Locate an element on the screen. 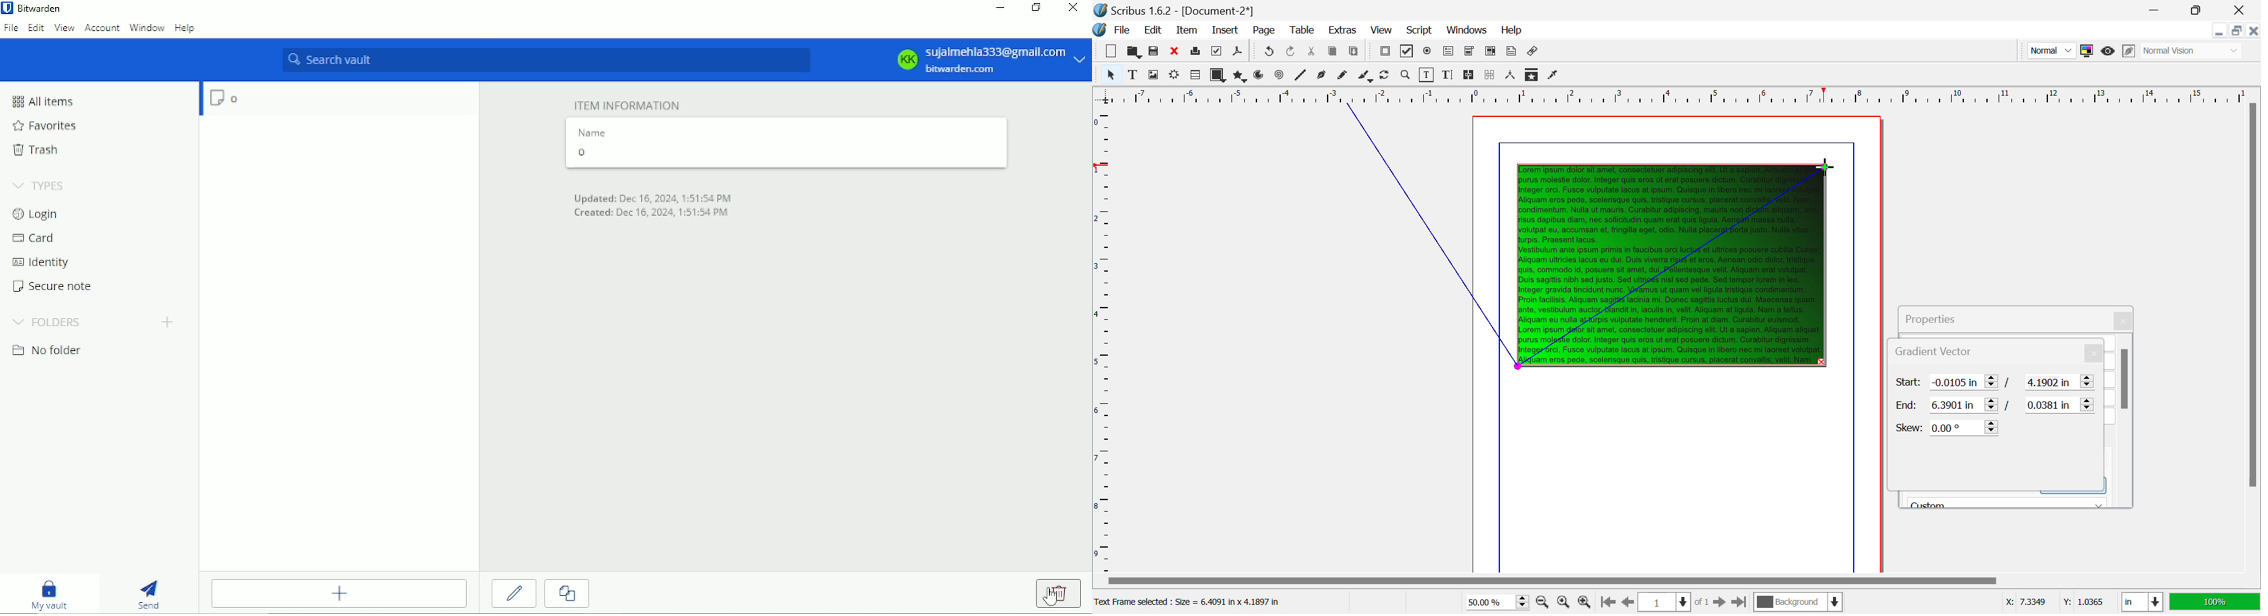 The width and height of the screenshot is (2268, 616). Script is located at coordinates (1420, 29).